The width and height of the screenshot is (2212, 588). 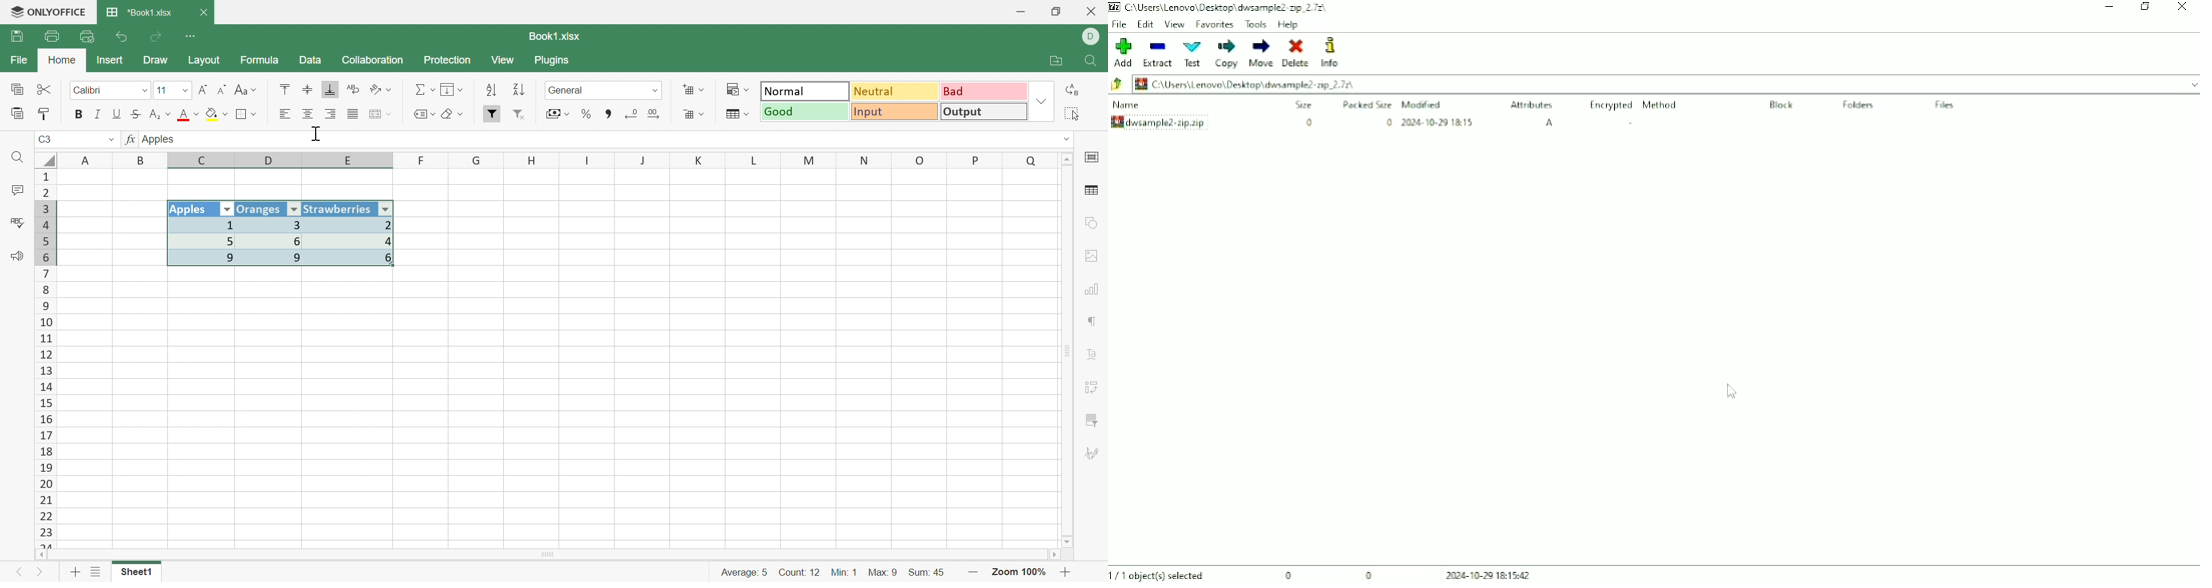 What do you see at coordinates (1094, 62) in the screenshot?
I see `Find` at bounding box center [1094, 62].